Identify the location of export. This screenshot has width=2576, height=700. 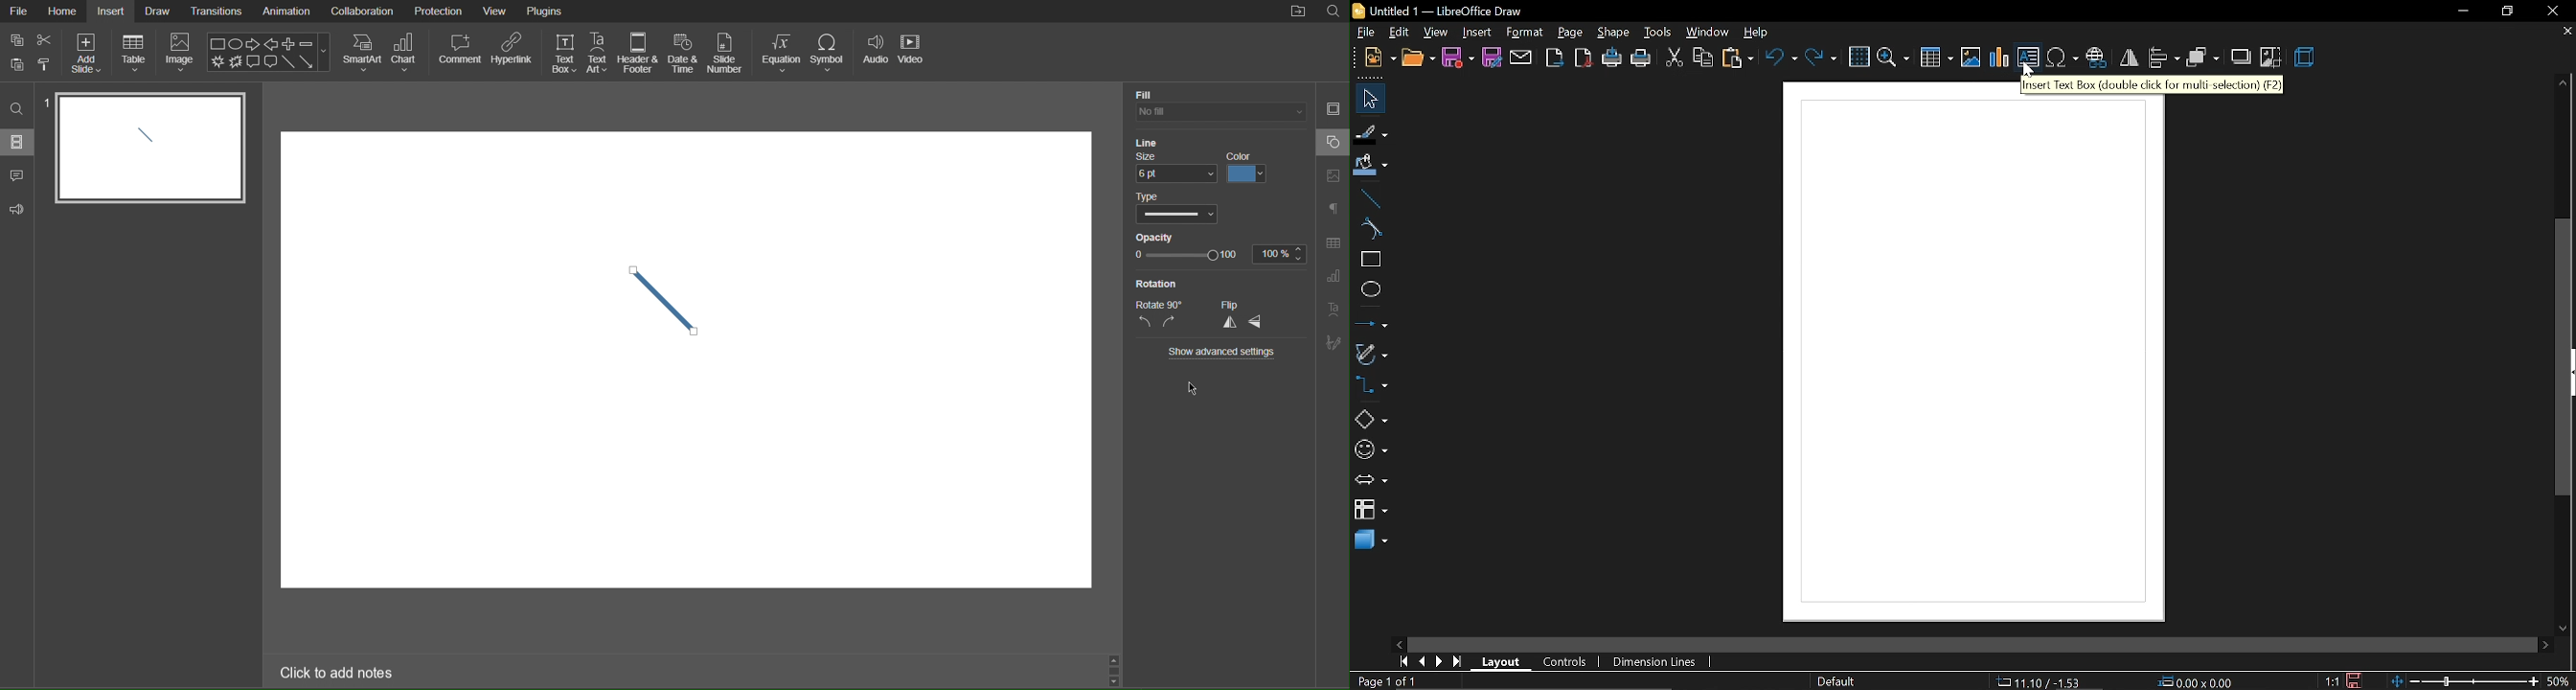
(1554, 58).